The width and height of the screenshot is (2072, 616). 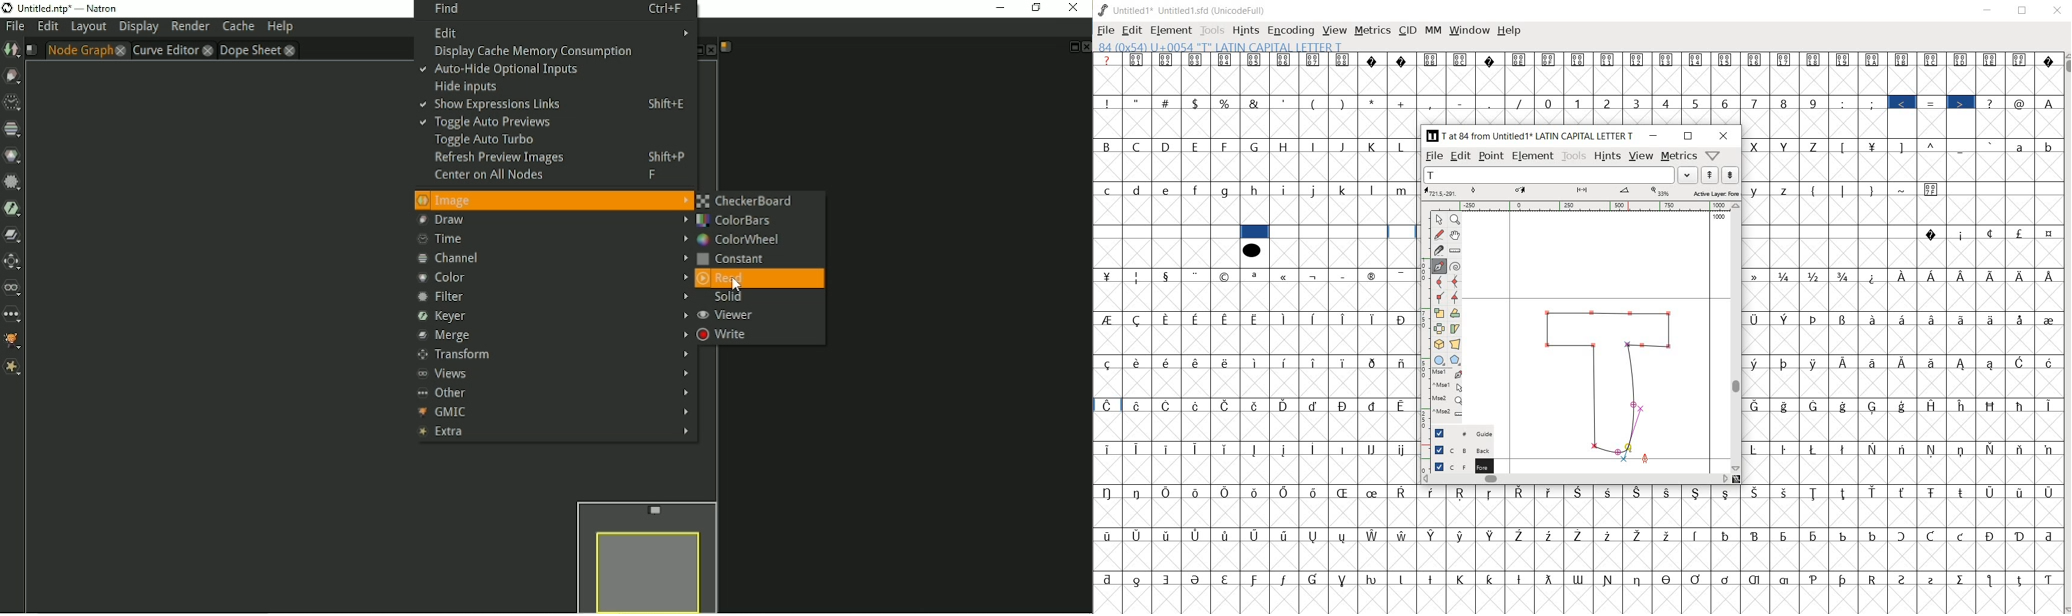 What do you see at coordinates (1905, 406) in the screenshot?
I see `Symbol` at bounding box center [1905, 406].